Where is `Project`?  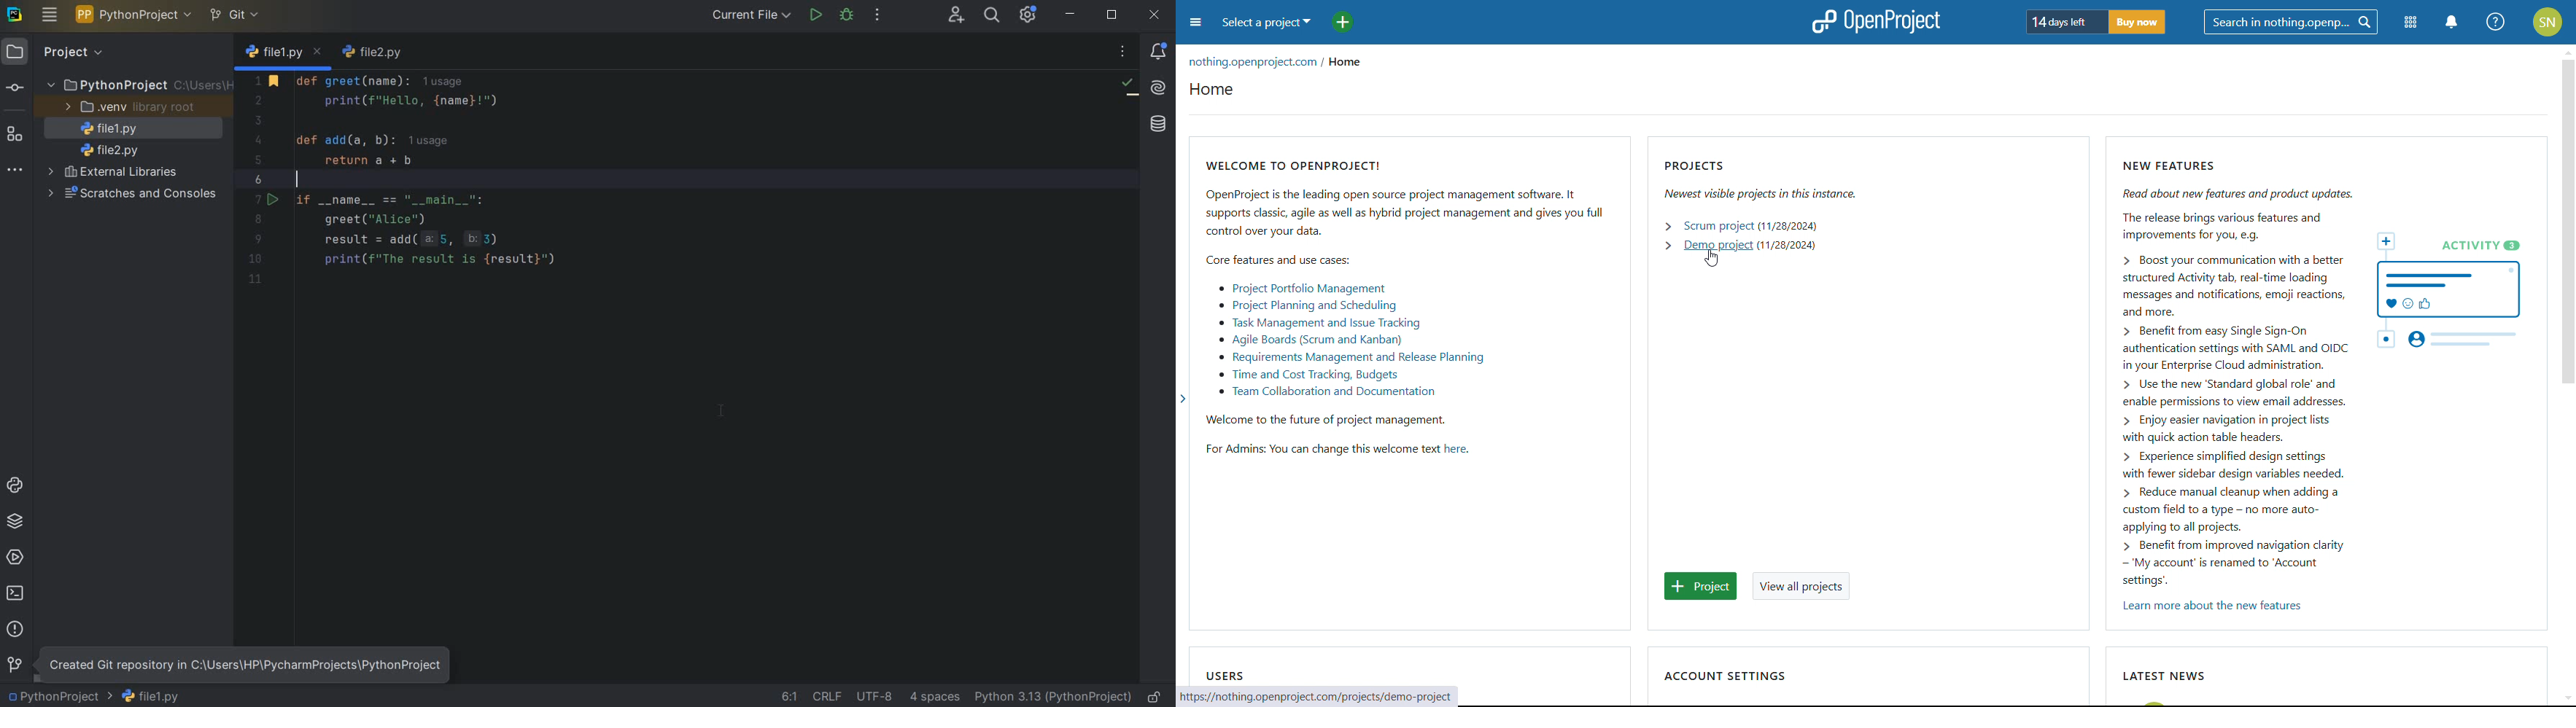
Project is located at coordinates (89, 53).